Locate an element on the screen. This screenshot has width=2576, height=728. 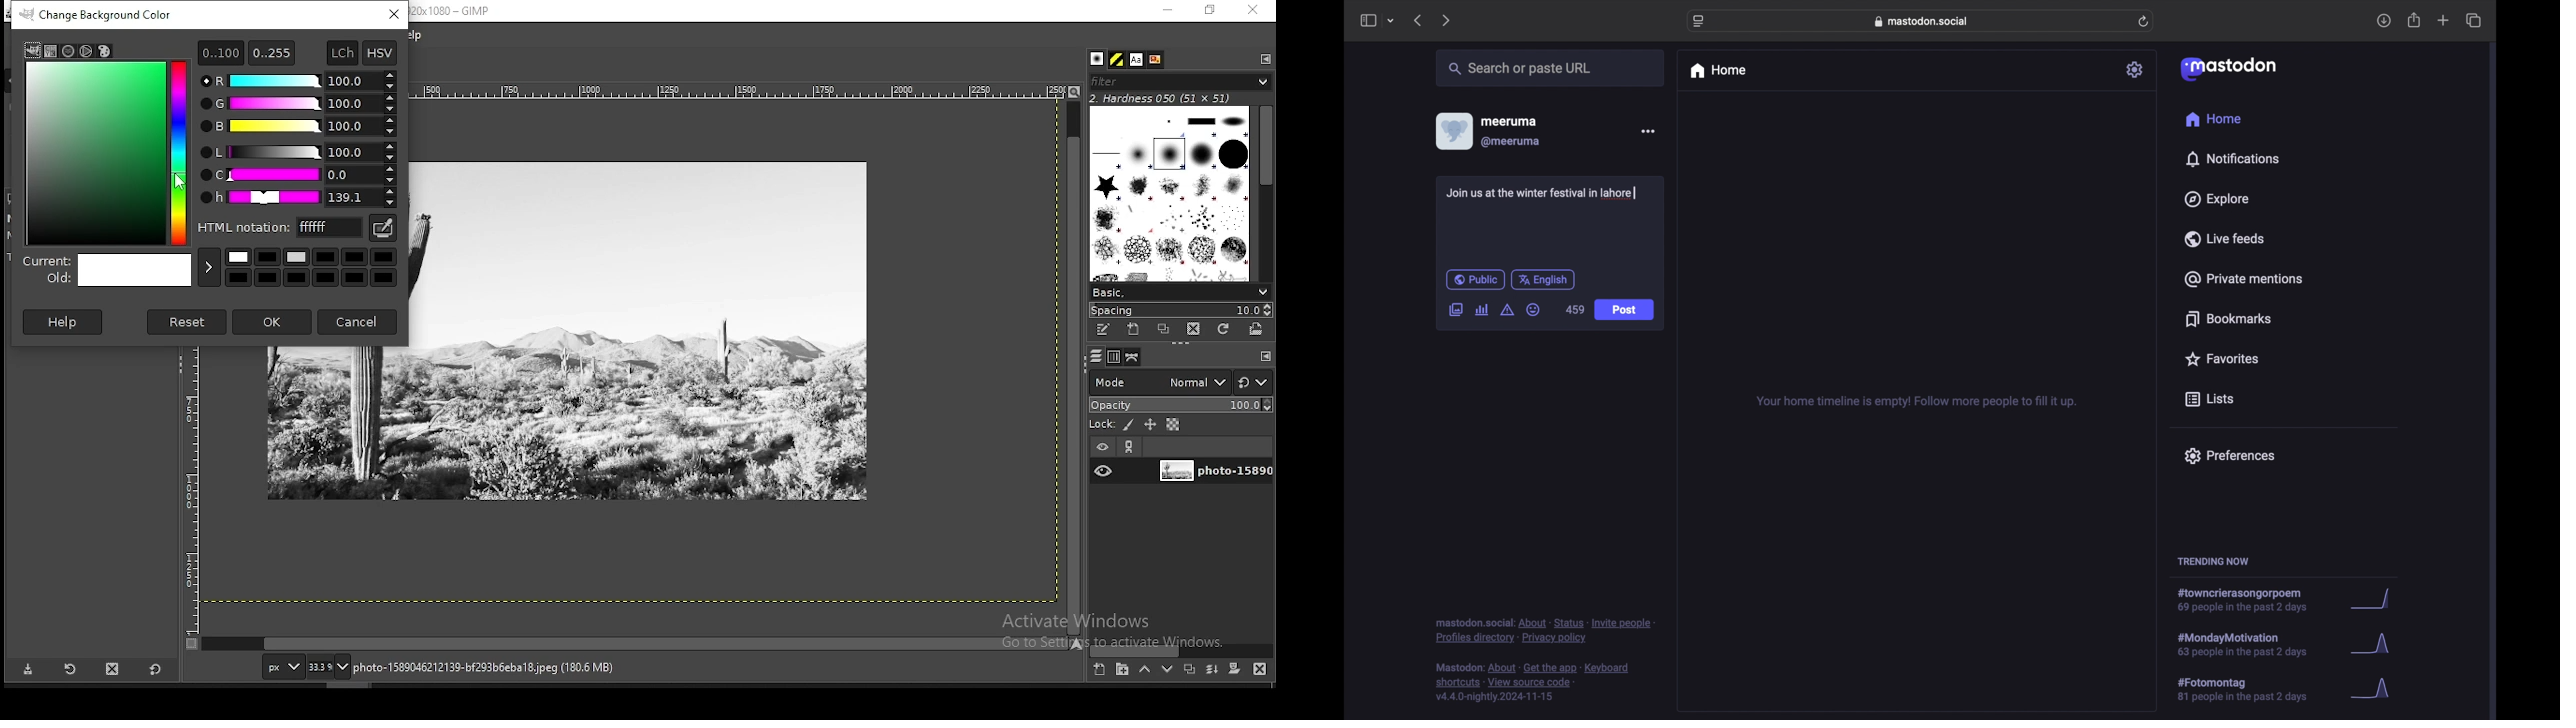
html notation is located at coordinates (281, 226).